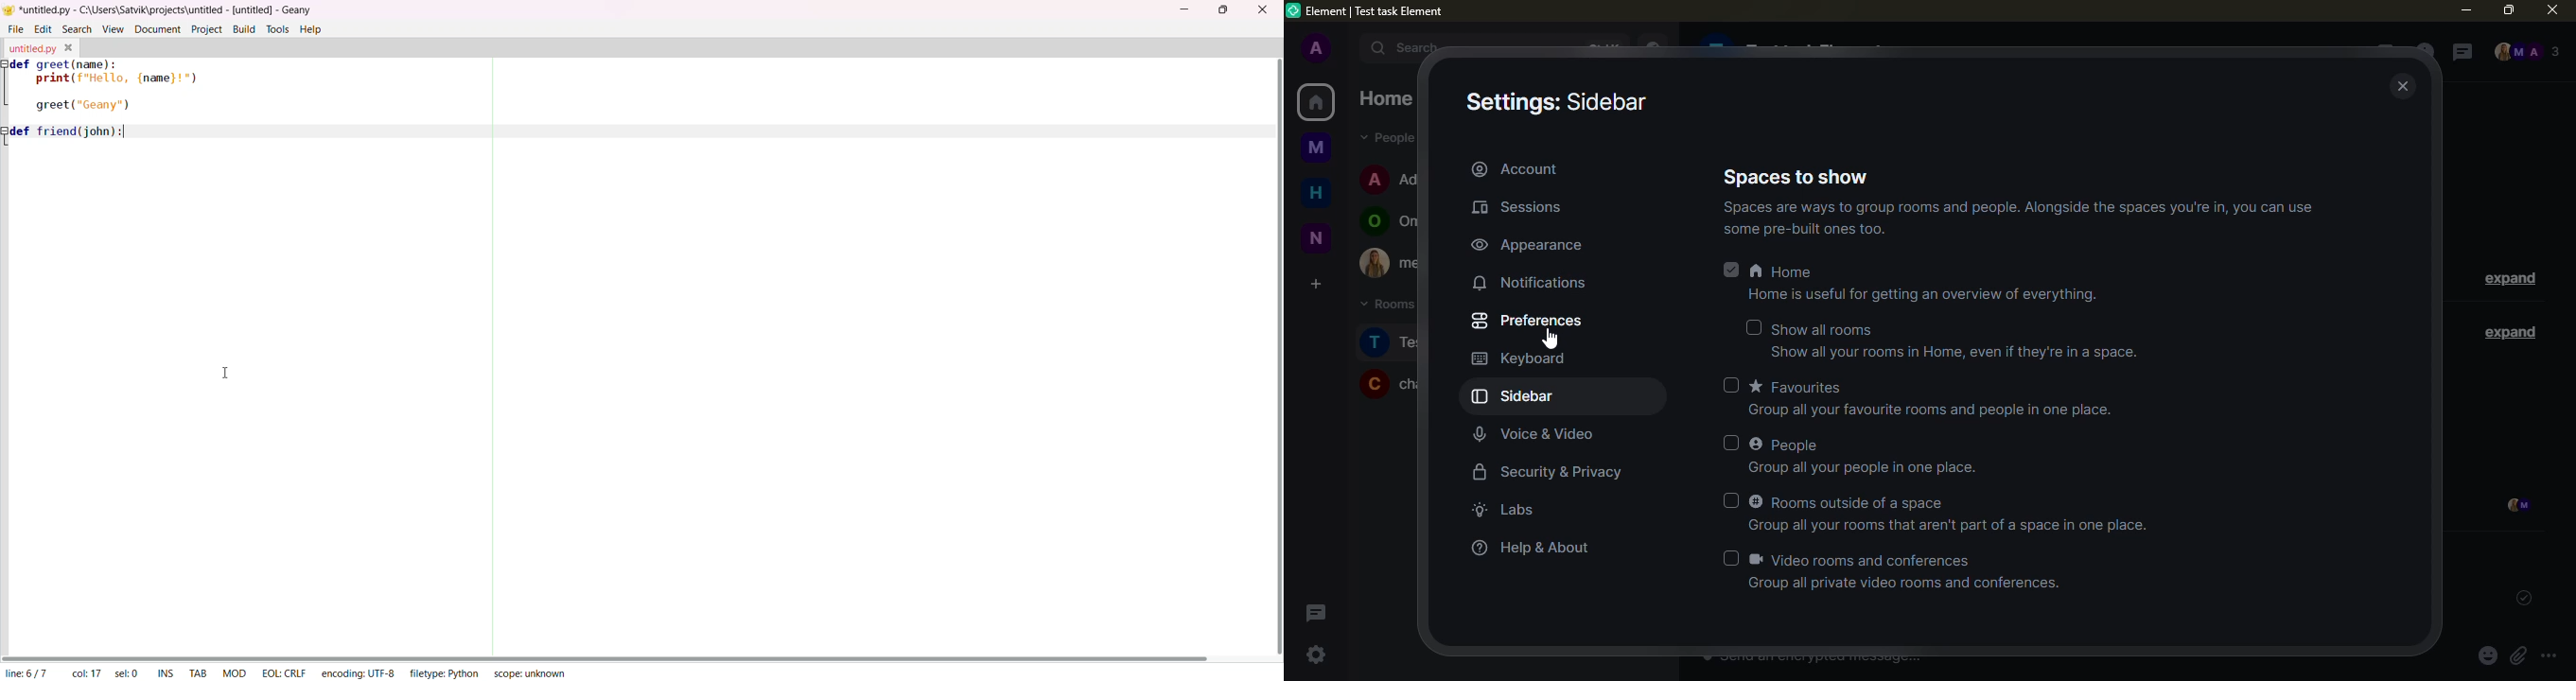  What do you see at coordinates (2526, 53) in the screenshot?
I see `people` at bounding box center [2526, 53].